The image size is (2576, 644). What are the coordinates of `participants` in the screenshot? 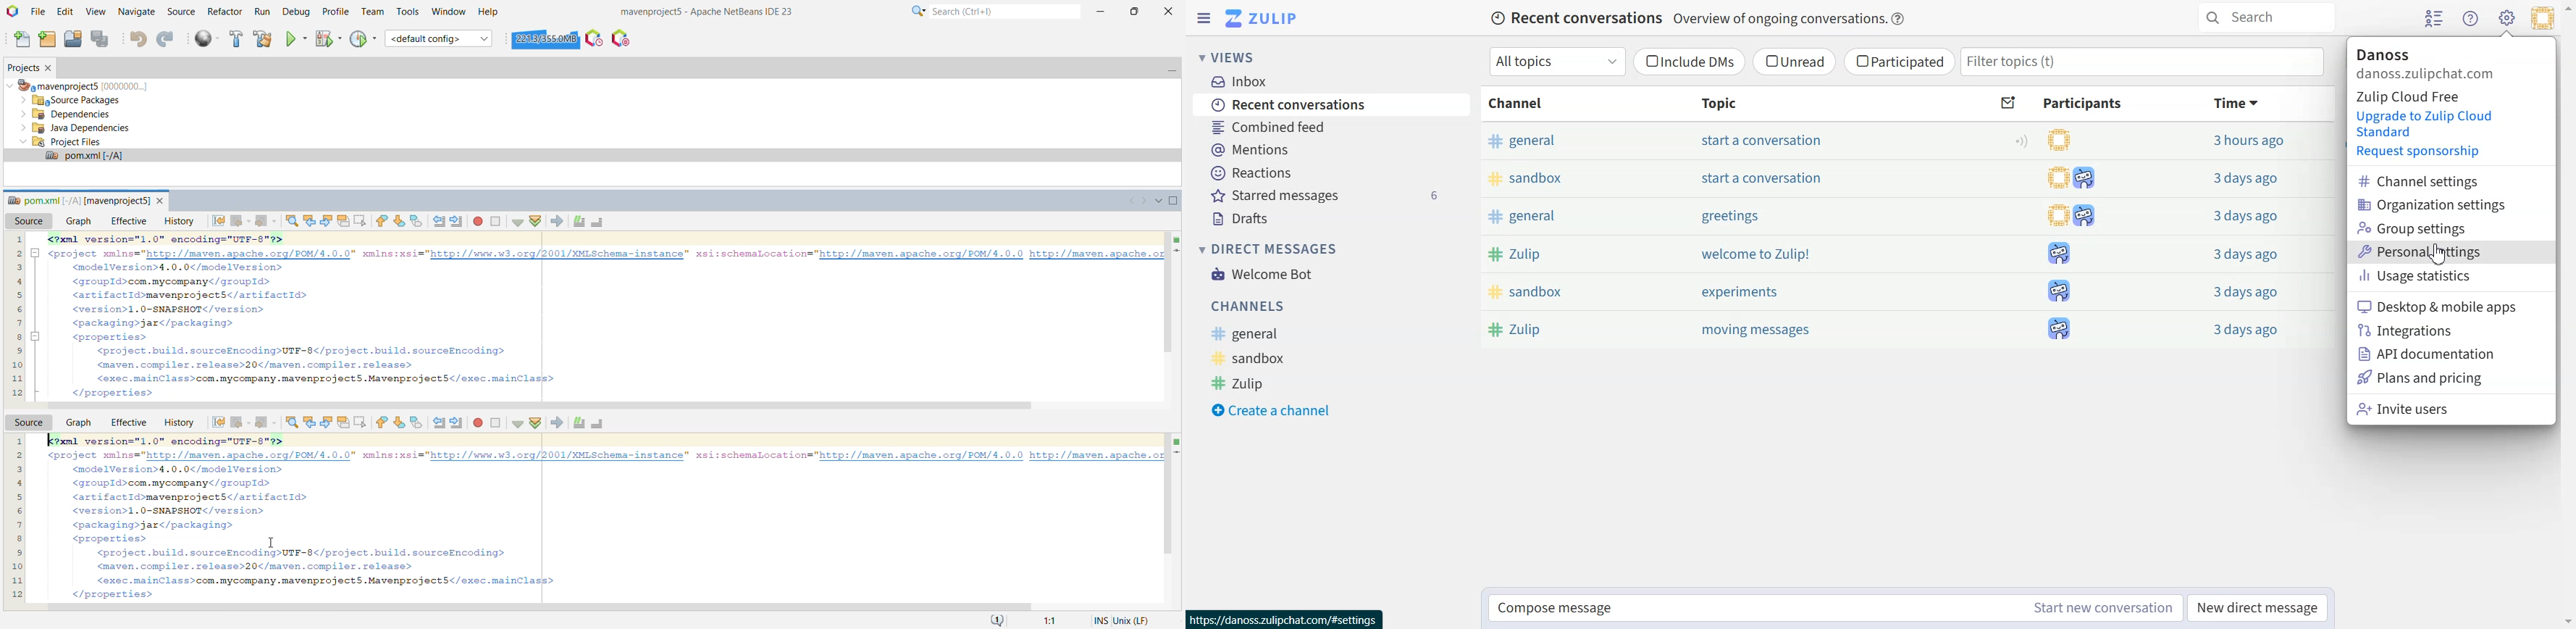 It's located at (2061, 293).